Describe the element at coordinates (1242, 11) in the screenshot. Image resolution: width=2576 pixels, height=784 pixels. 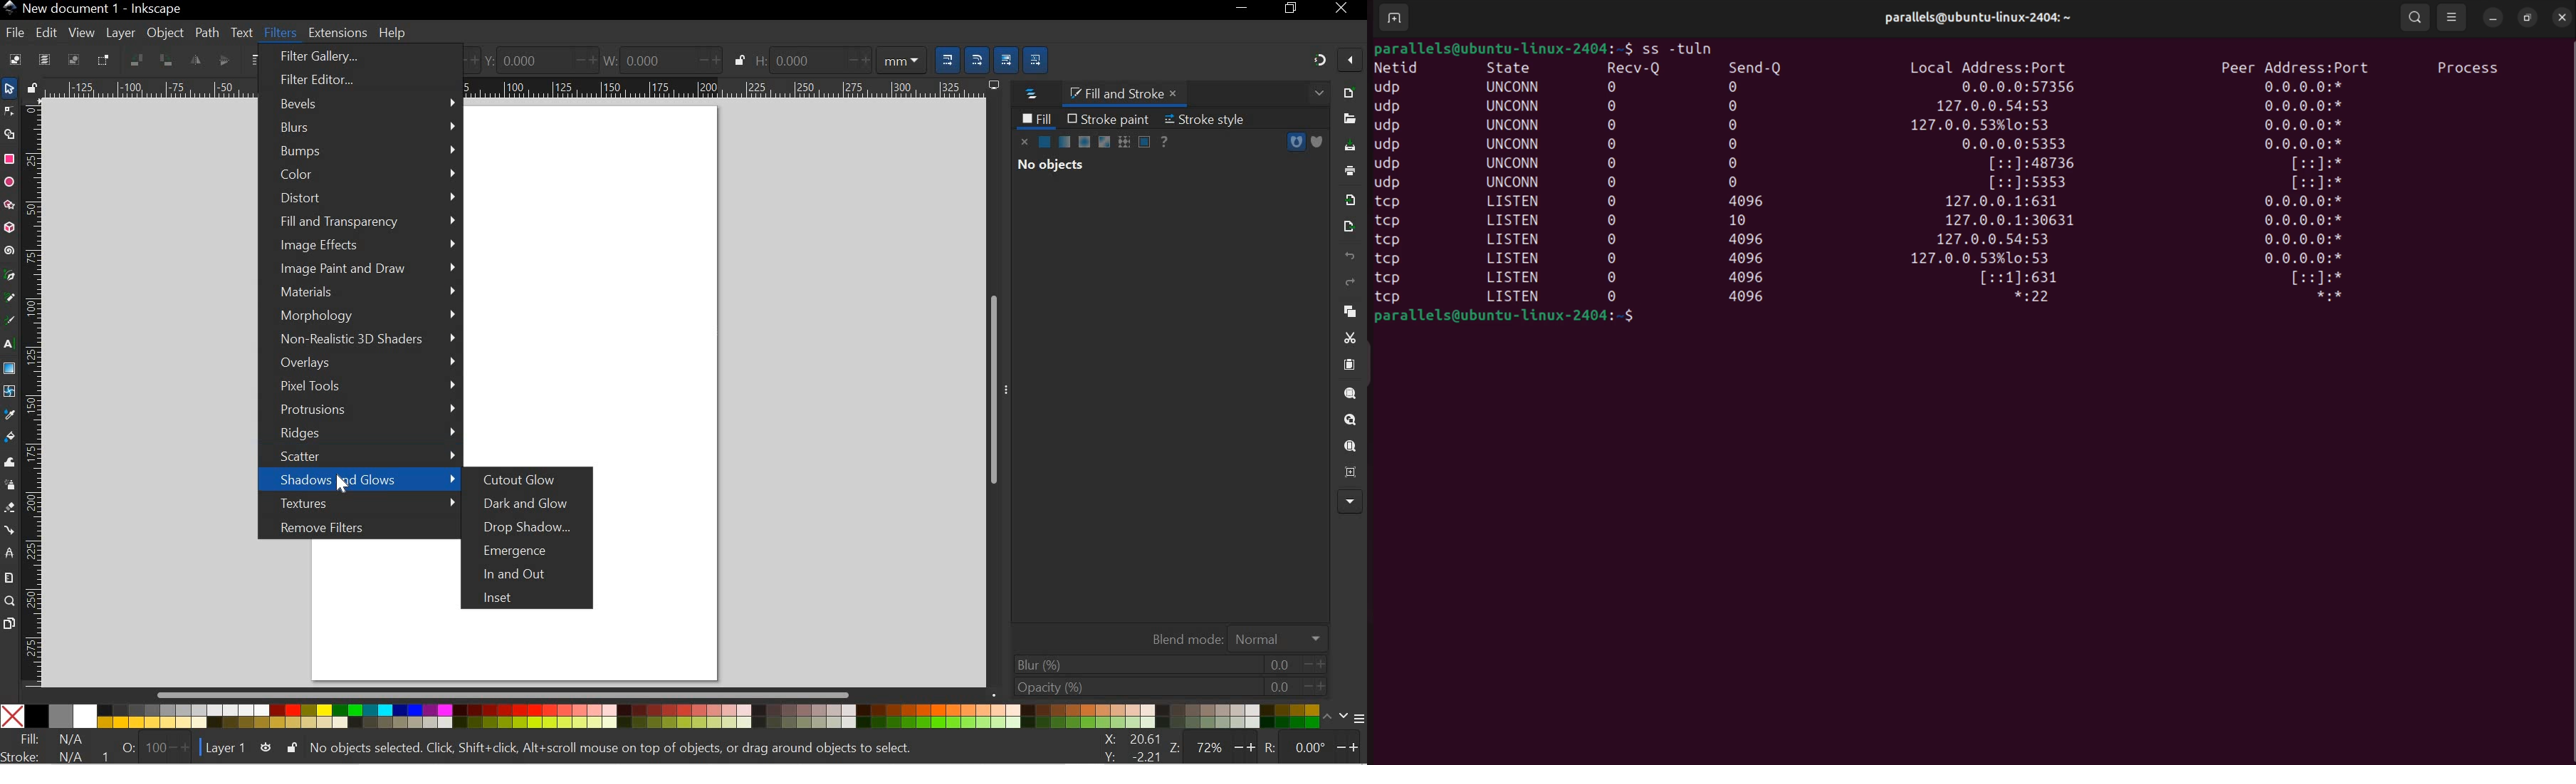
I see `MINIMIZE` at that location.